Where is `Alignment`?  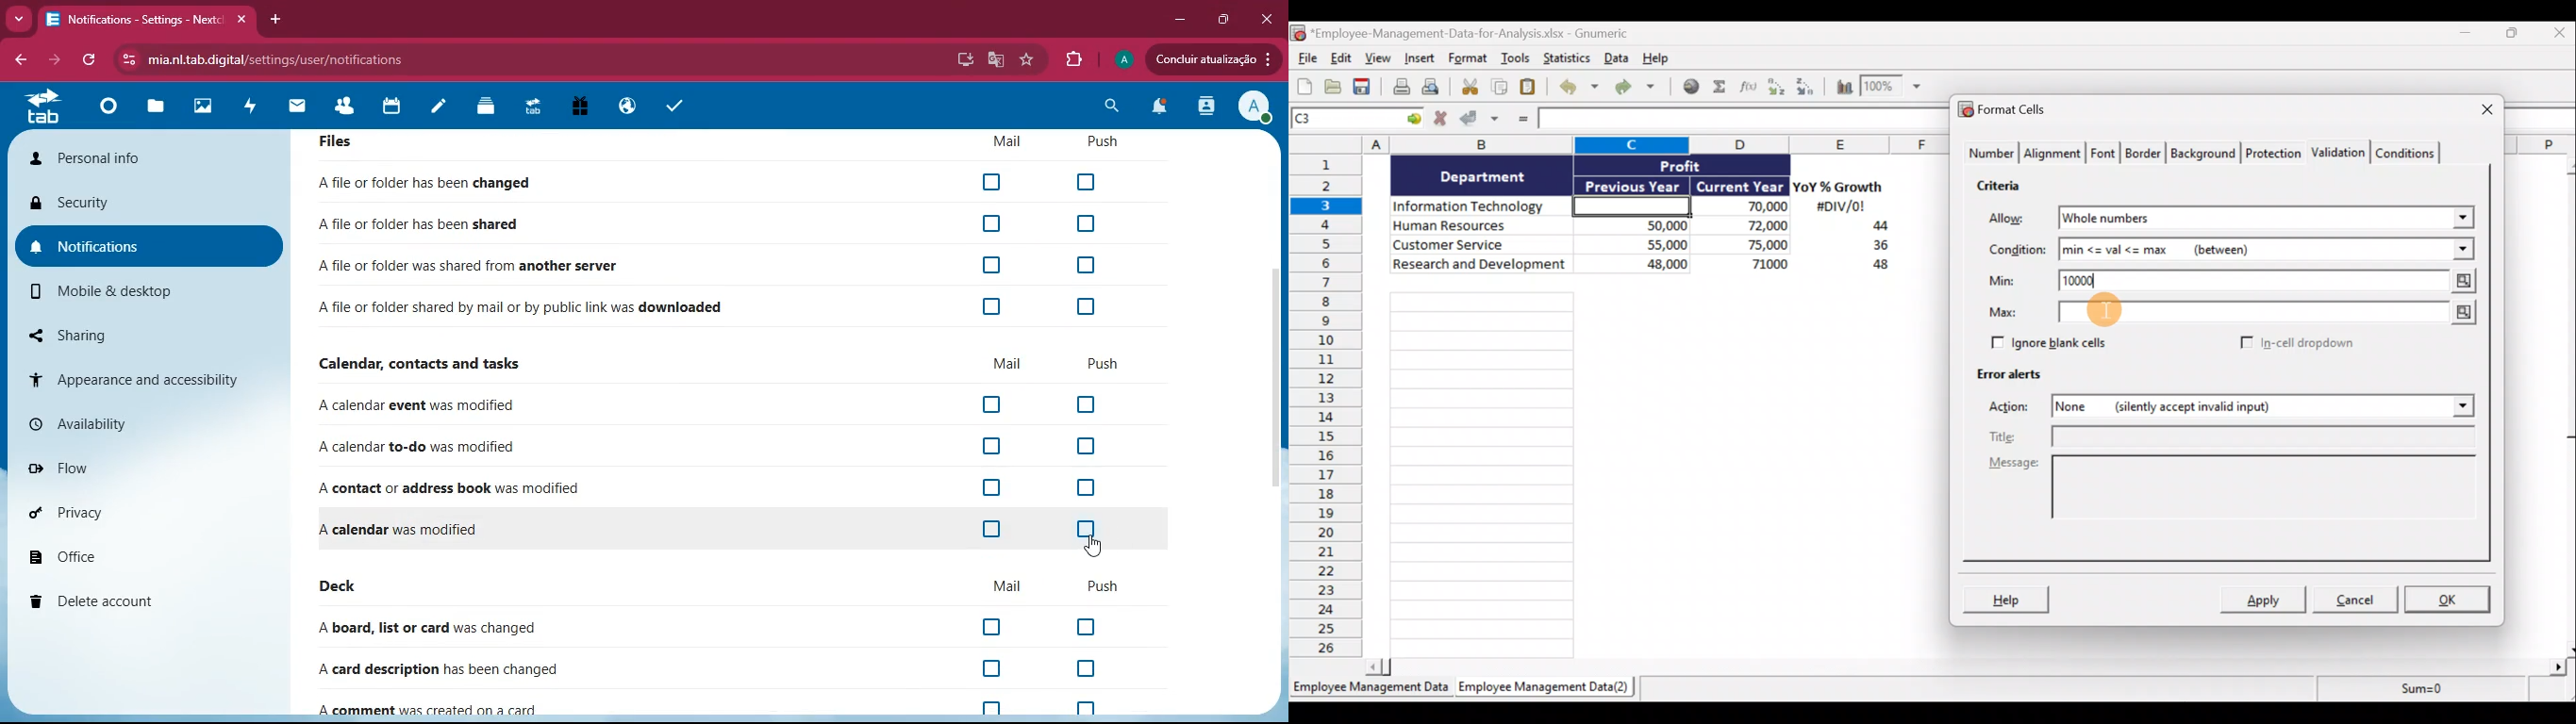
Alignment is located at coordinates (2054, 154).